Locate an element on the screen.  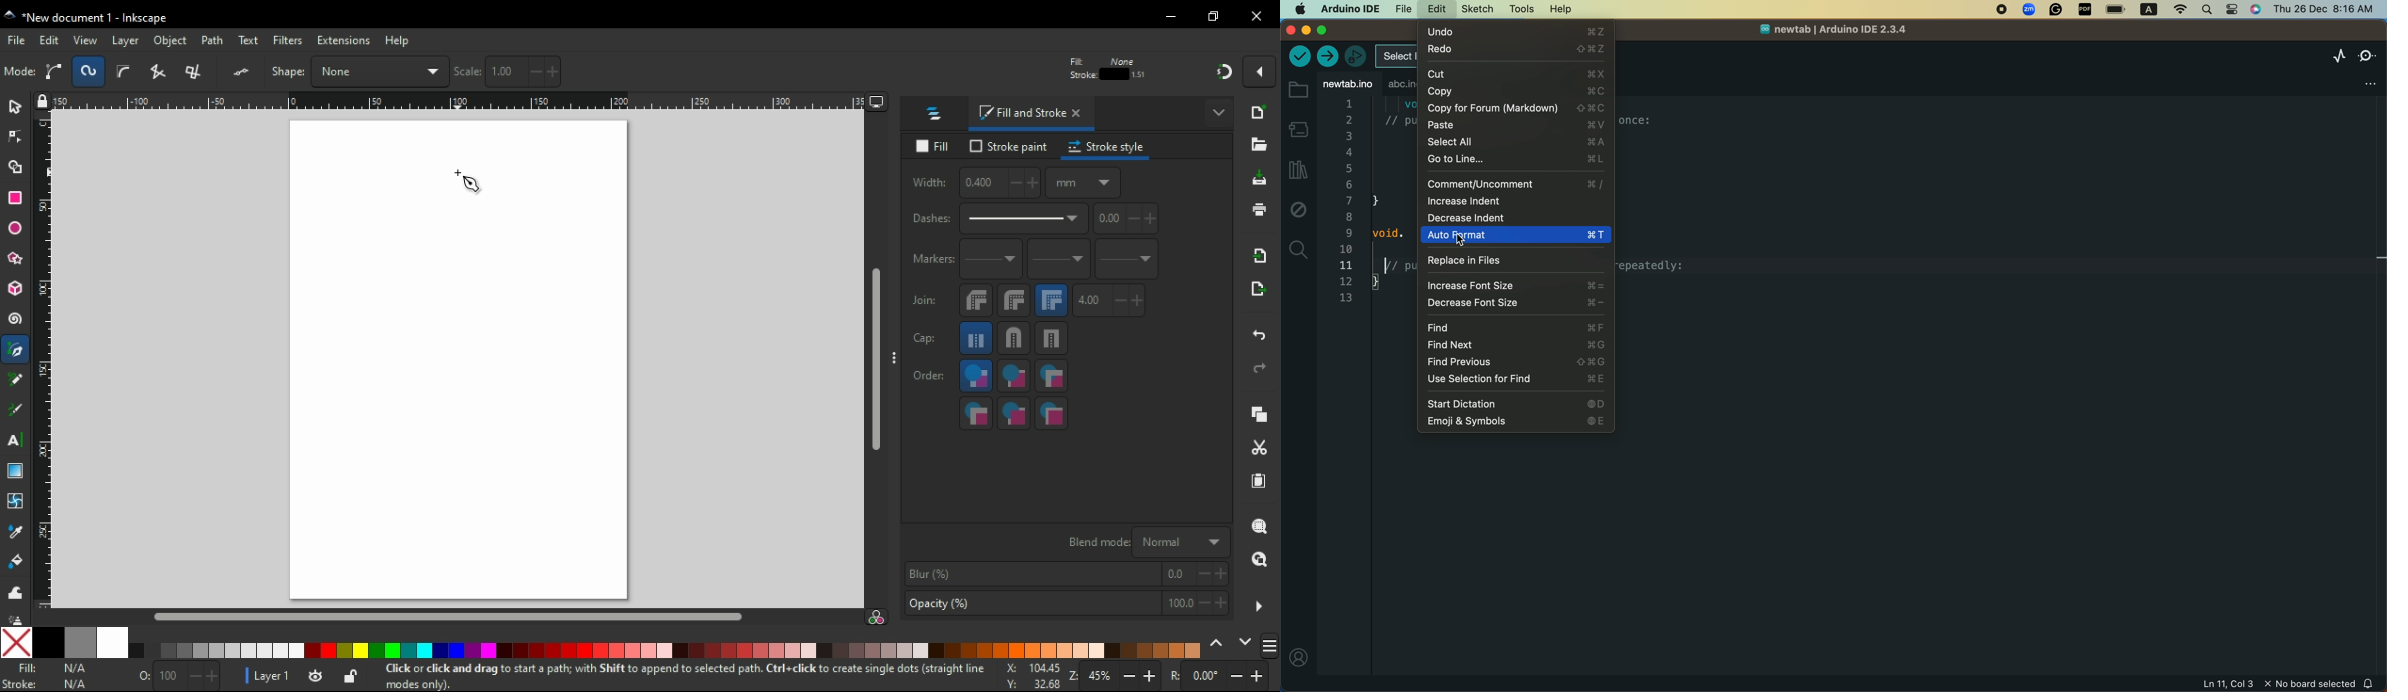
X: -146.46 Y: 124.87 is located at coordinates (1026, 677).